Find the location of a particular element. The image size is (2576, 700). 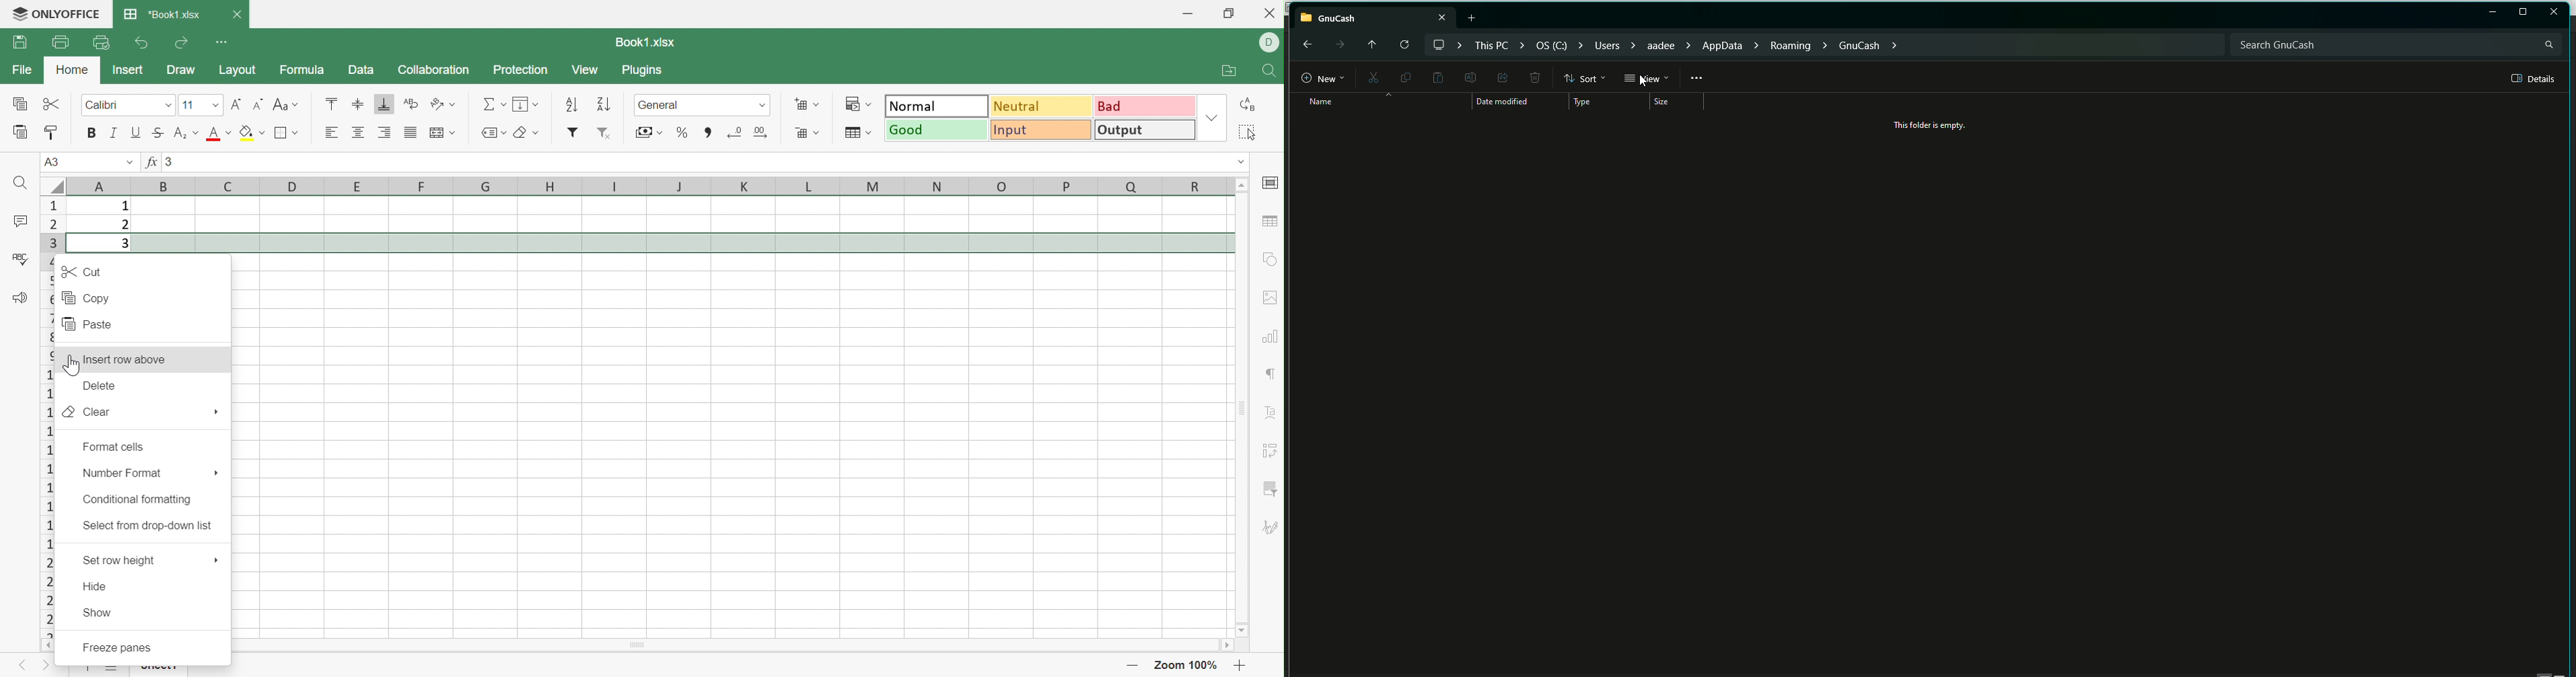

Italic is located at coordinates (114, 134).